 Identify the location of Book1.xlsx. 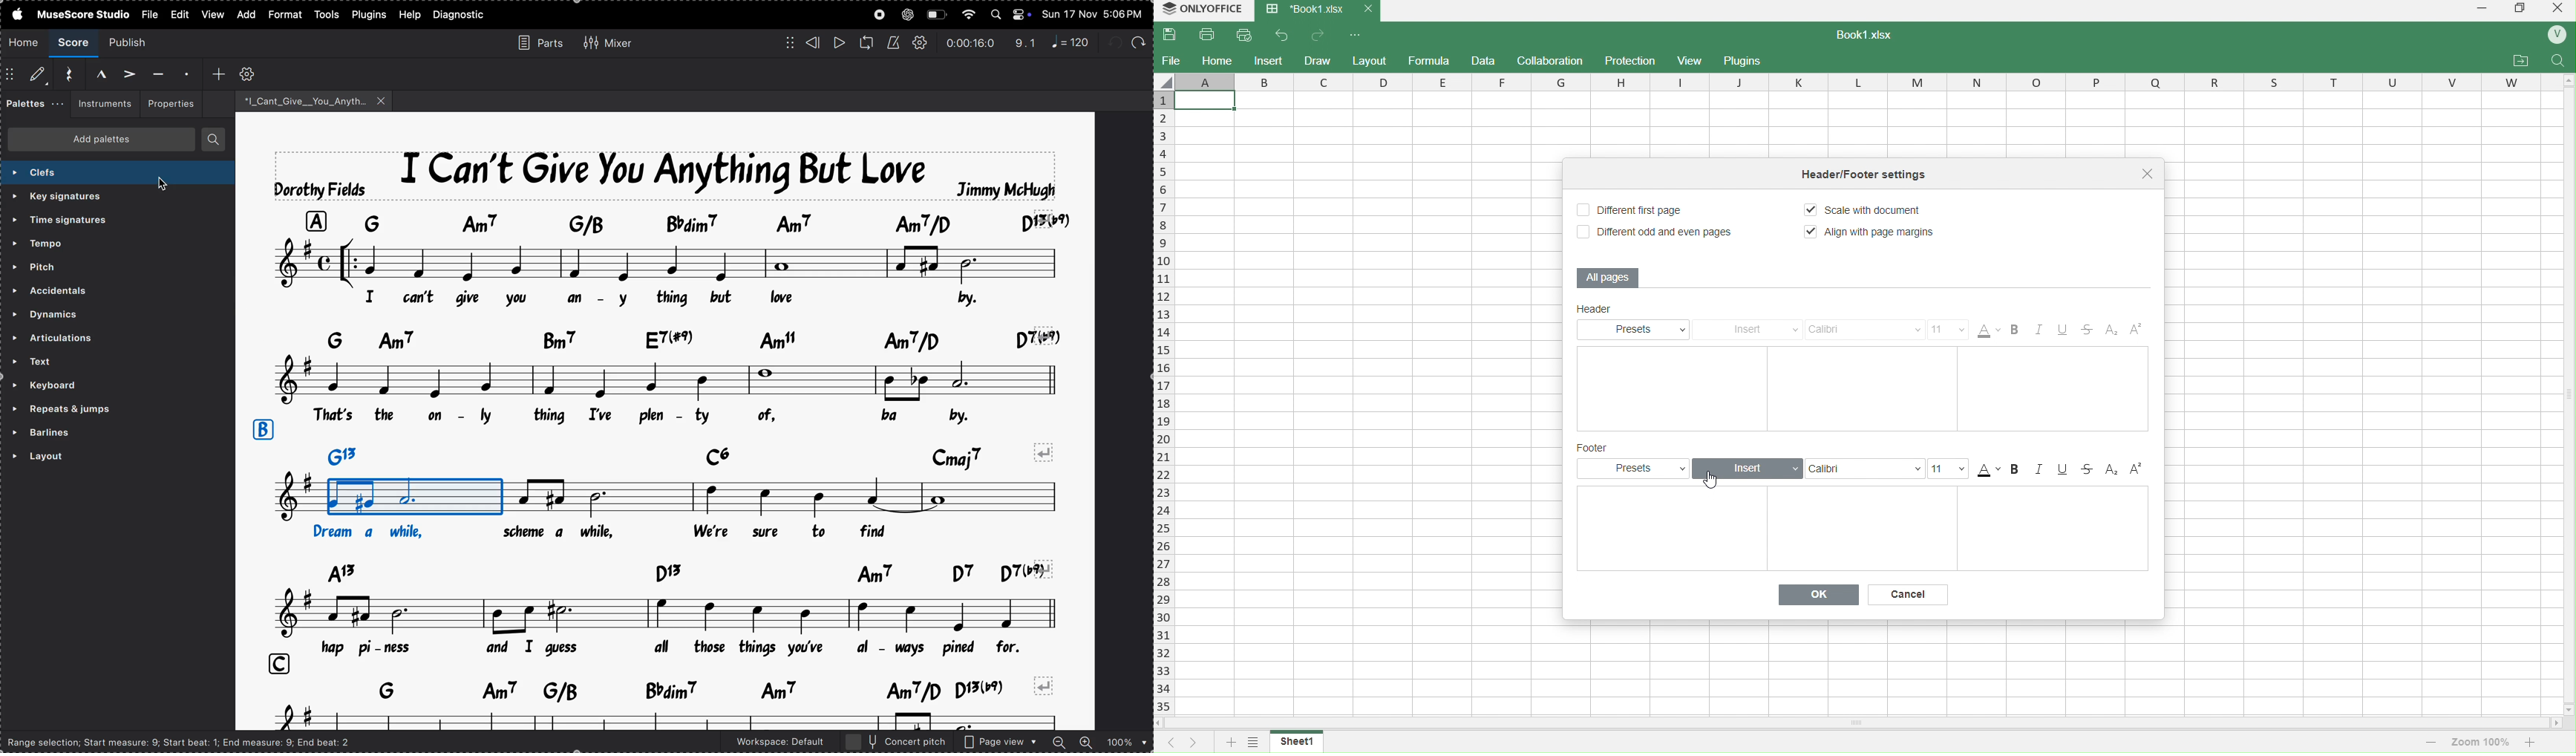
(1304, 10).